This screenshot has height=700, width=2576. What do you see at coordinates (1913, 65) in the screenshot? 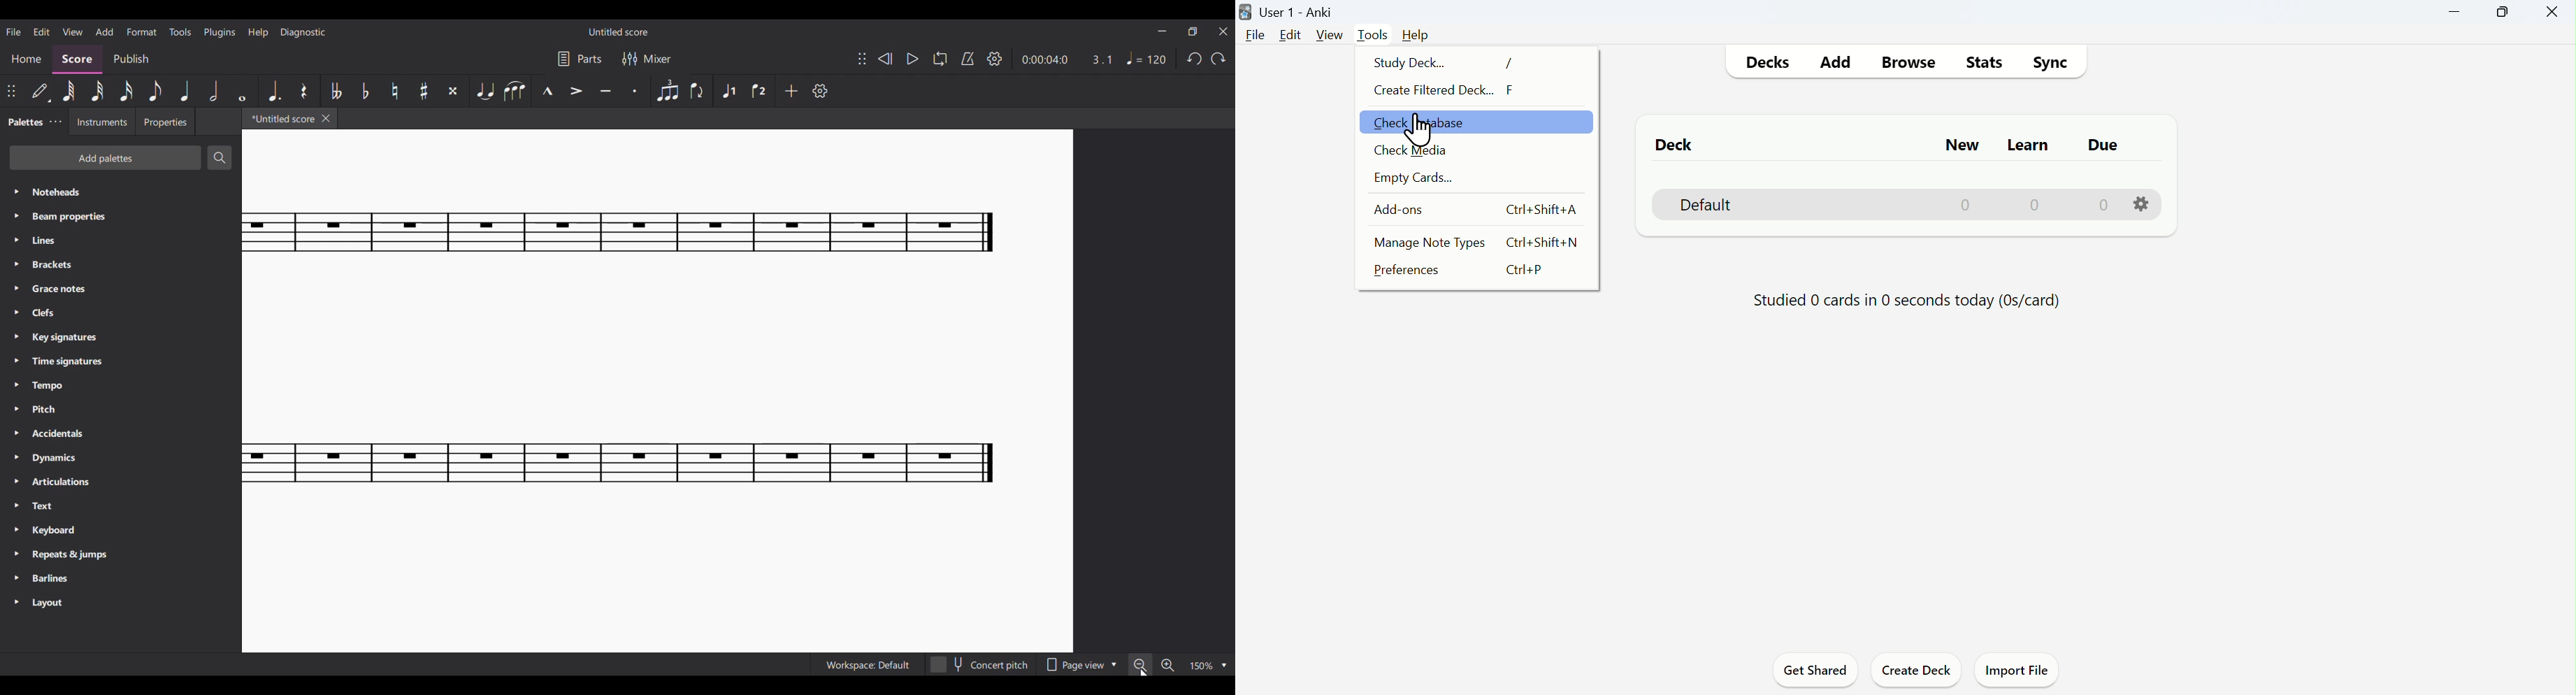
I see `Browse` at bounding box center [1913, 65].